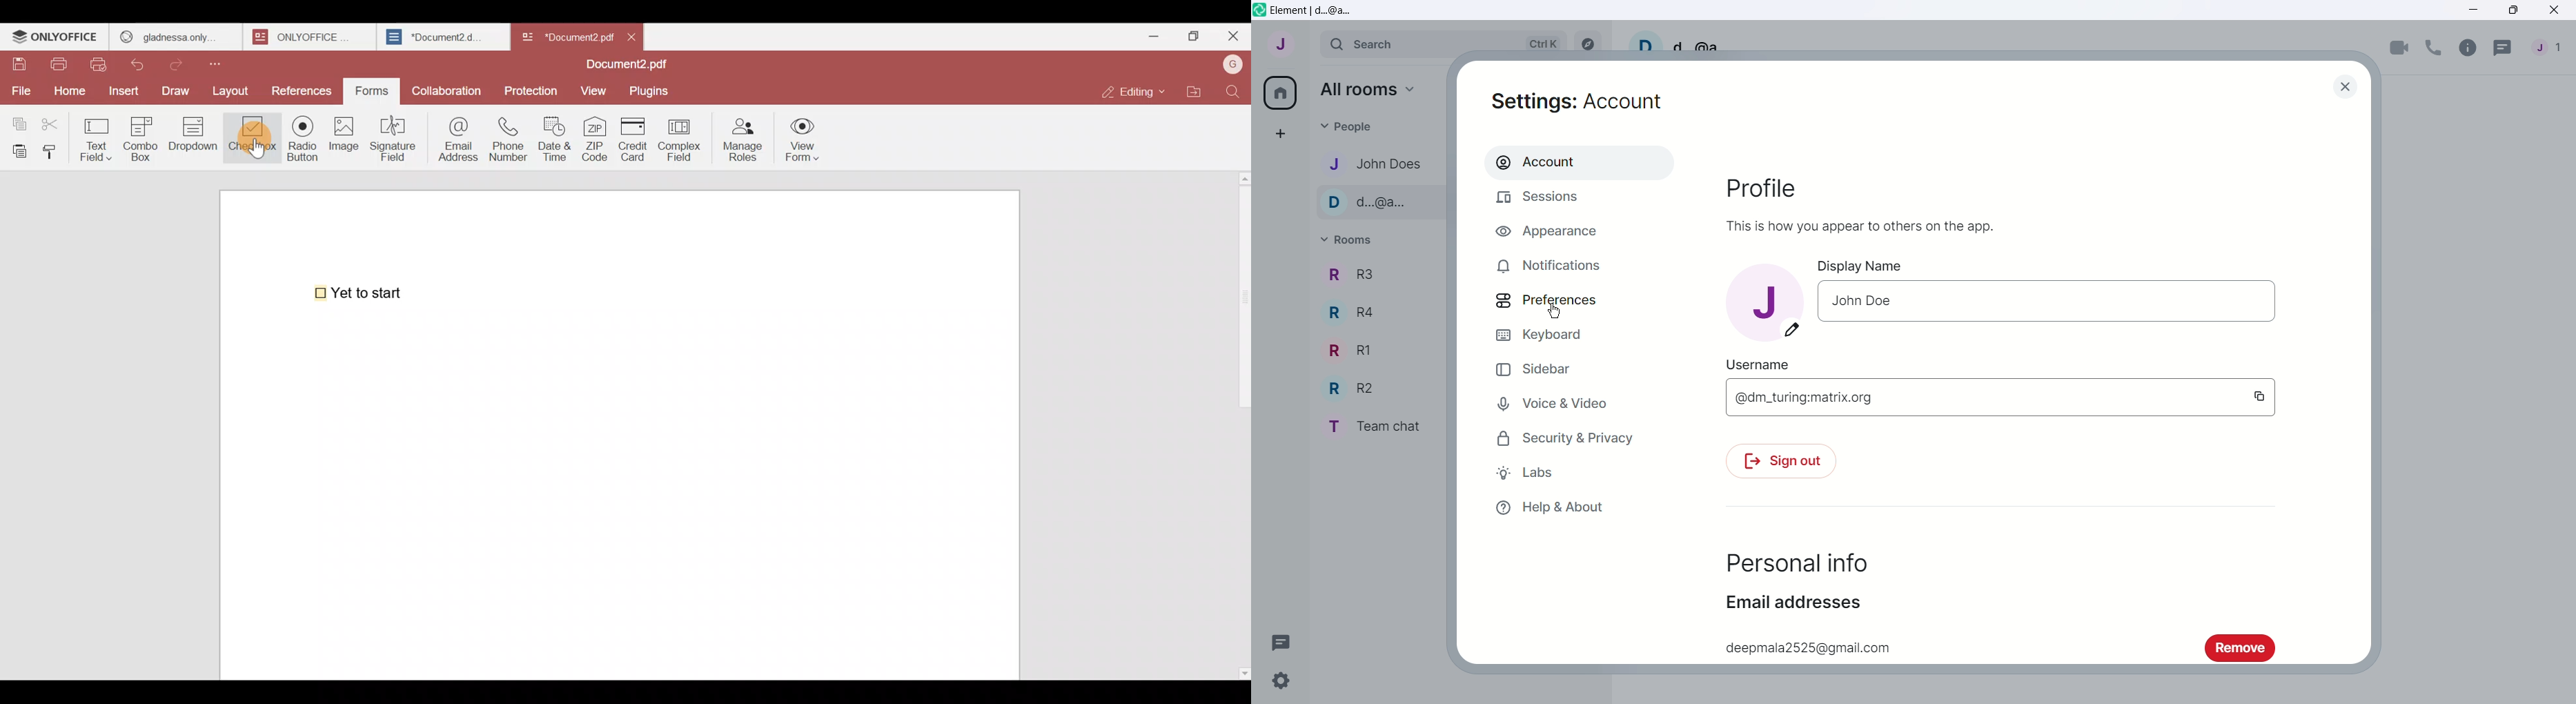  I want to click on R2 - Room Name, so click(1356, 387).